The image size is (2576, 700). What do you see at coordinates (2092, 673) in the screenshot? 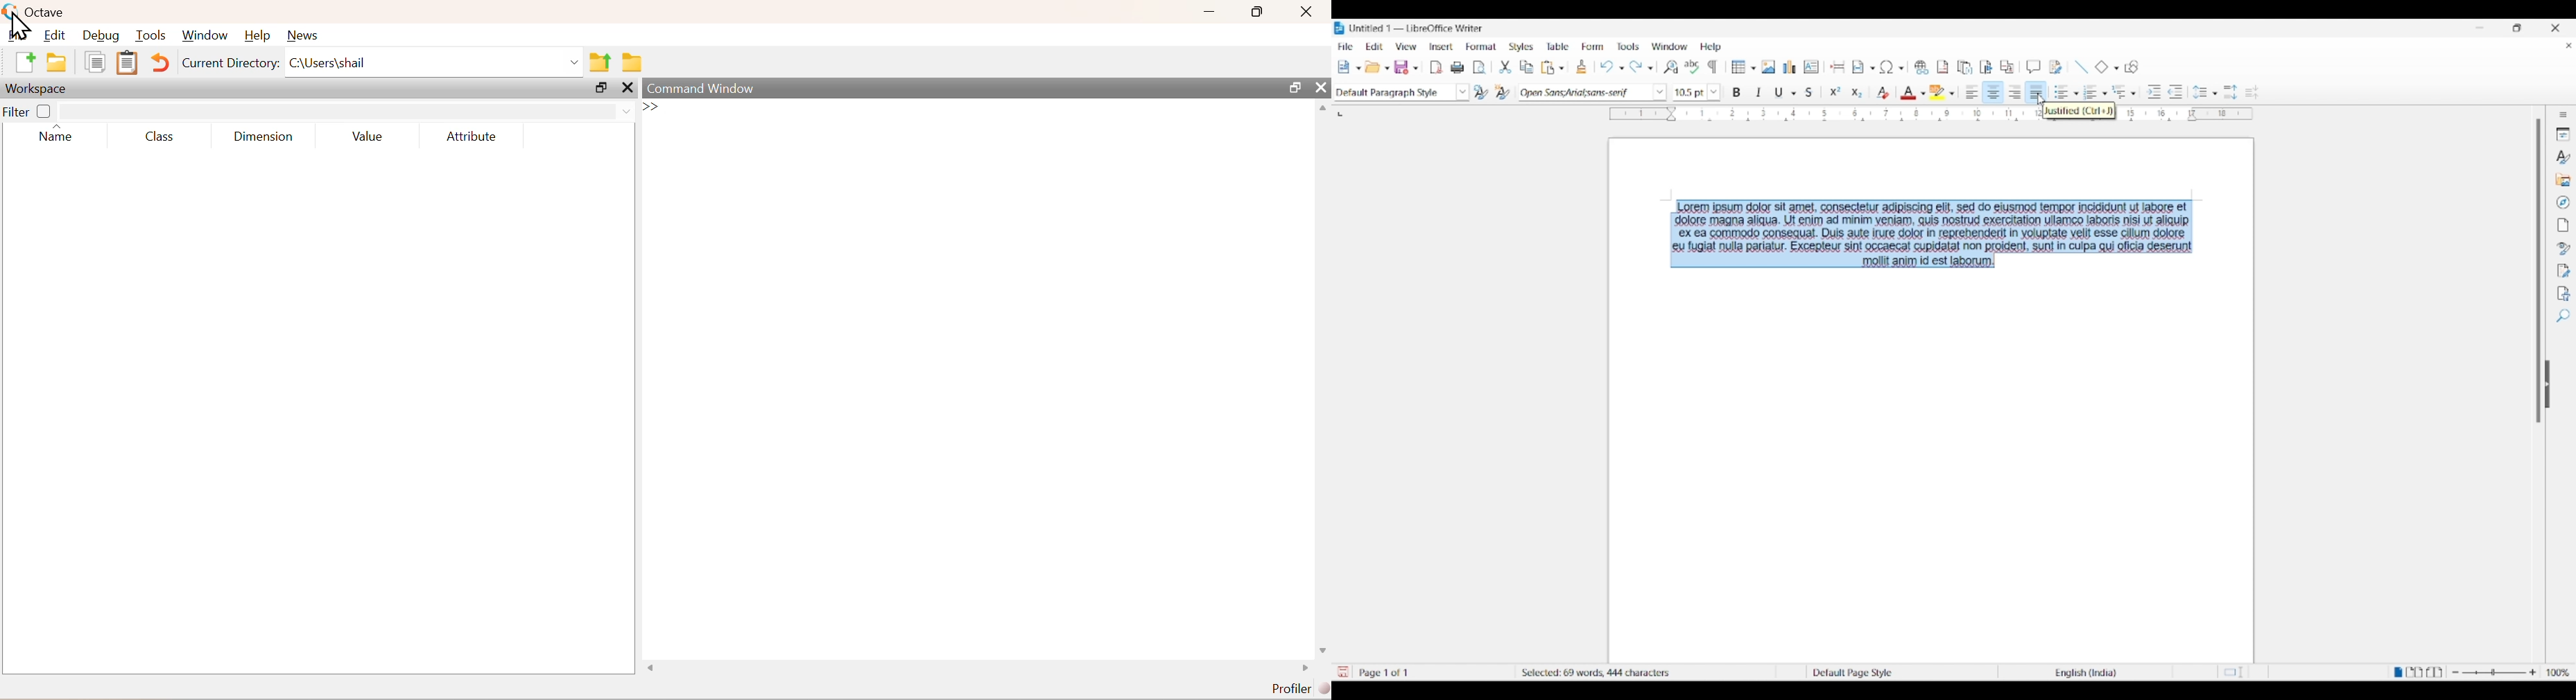
I see `English (India)` at bounding box center [2092, 673].